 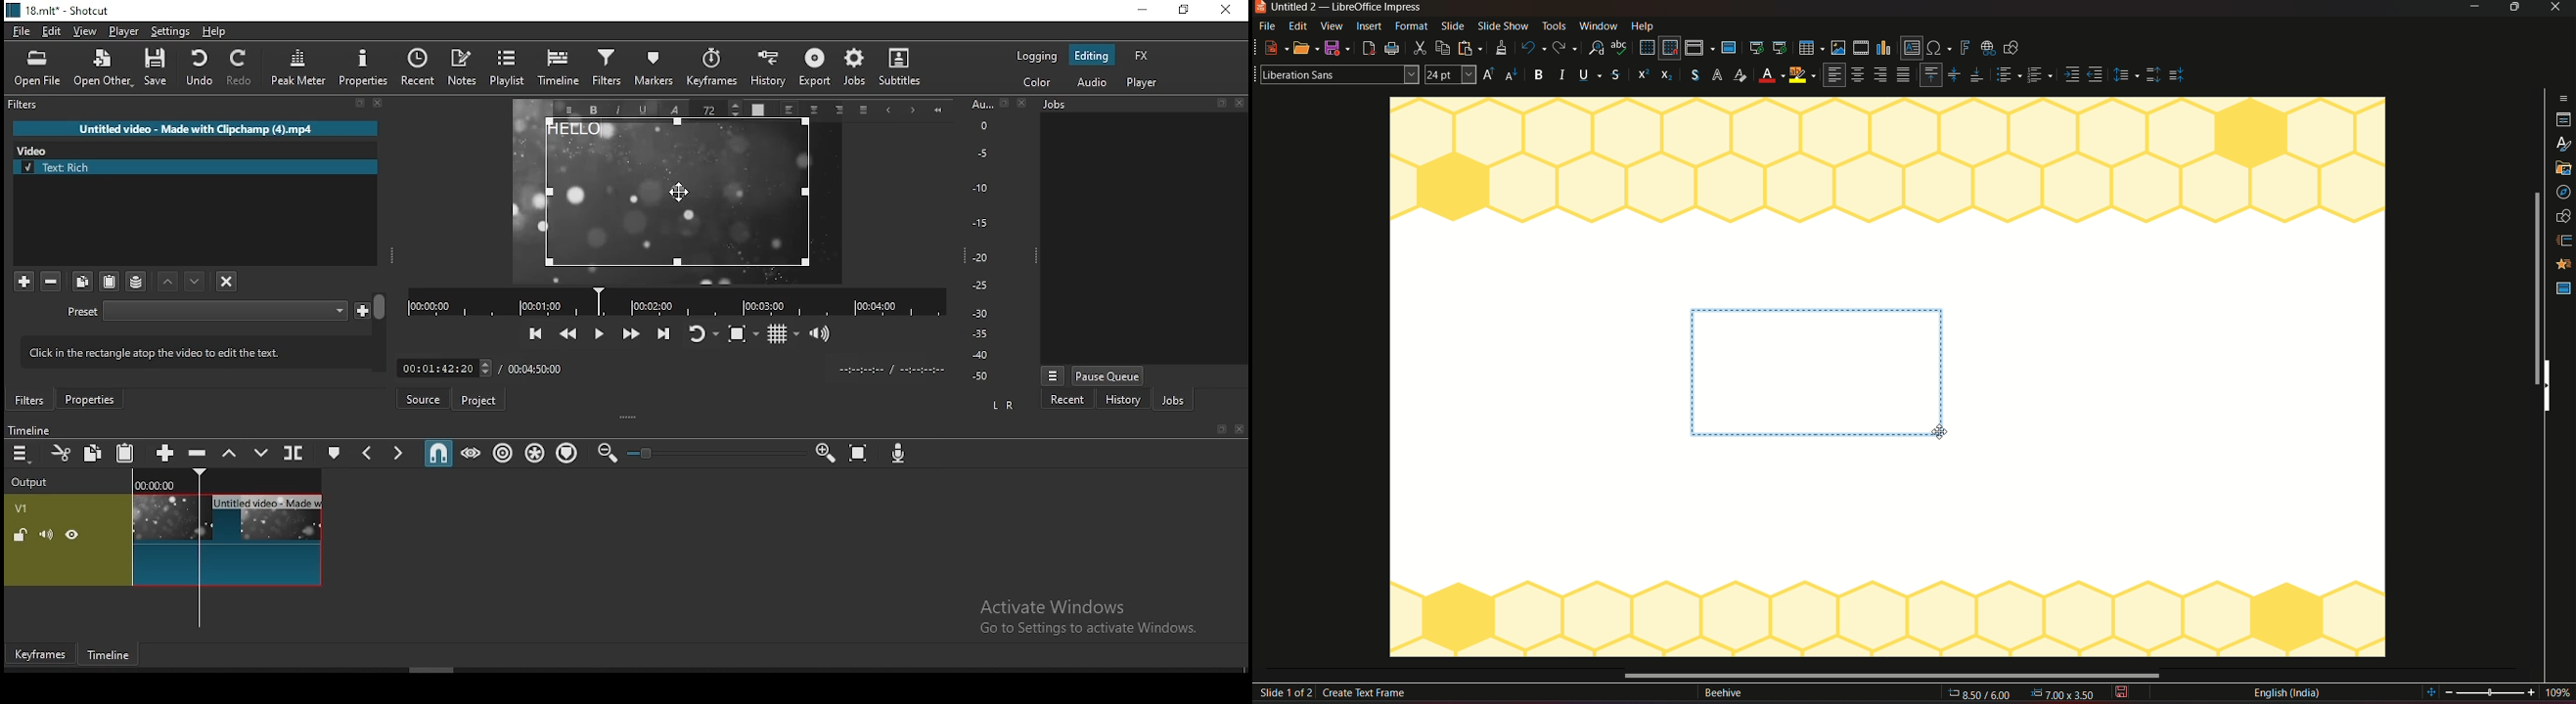 What do you see at coordinates (676, 302) in the screenshot?
I see `Timeline Navigator` at bounding box center [676, 302].